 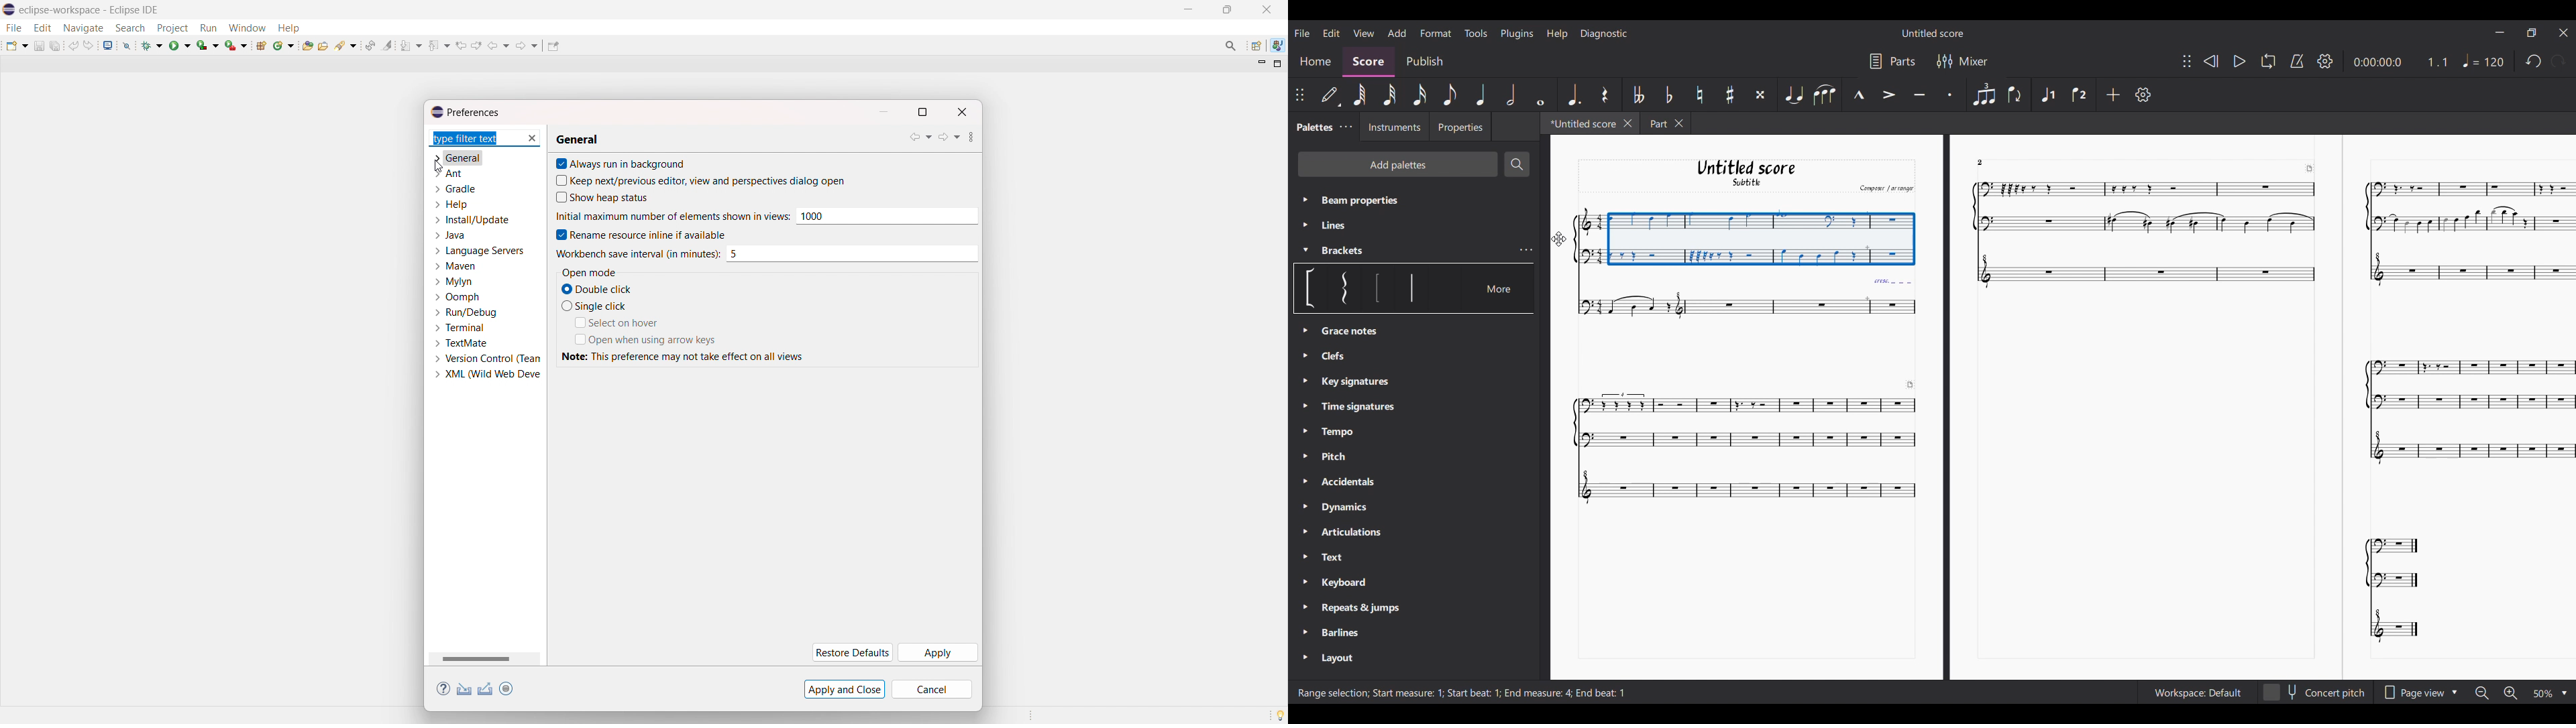 What do you see at coordinates (2482, 694) in the screenshot?
I see `Zoom out` at bounding box center [2482, 694].